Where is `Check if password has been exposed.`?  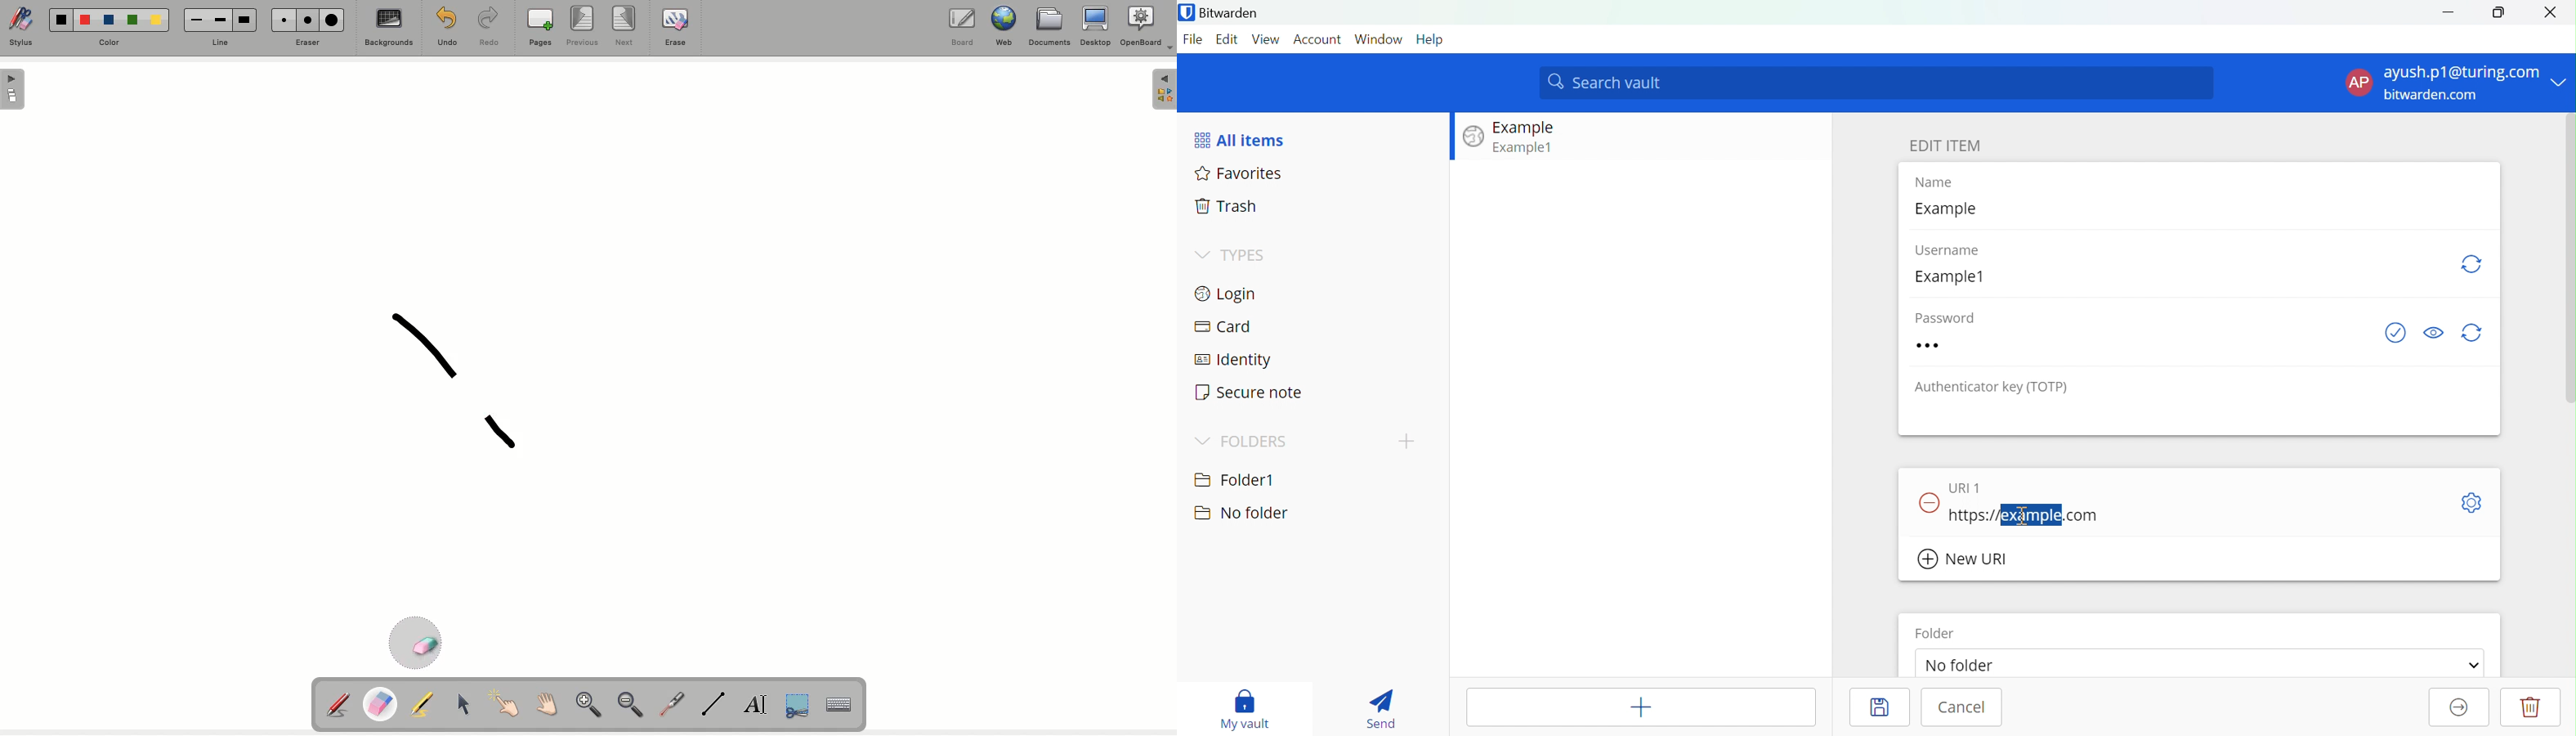
Check if password has been exposed. is located at coordinates (2395, 333).